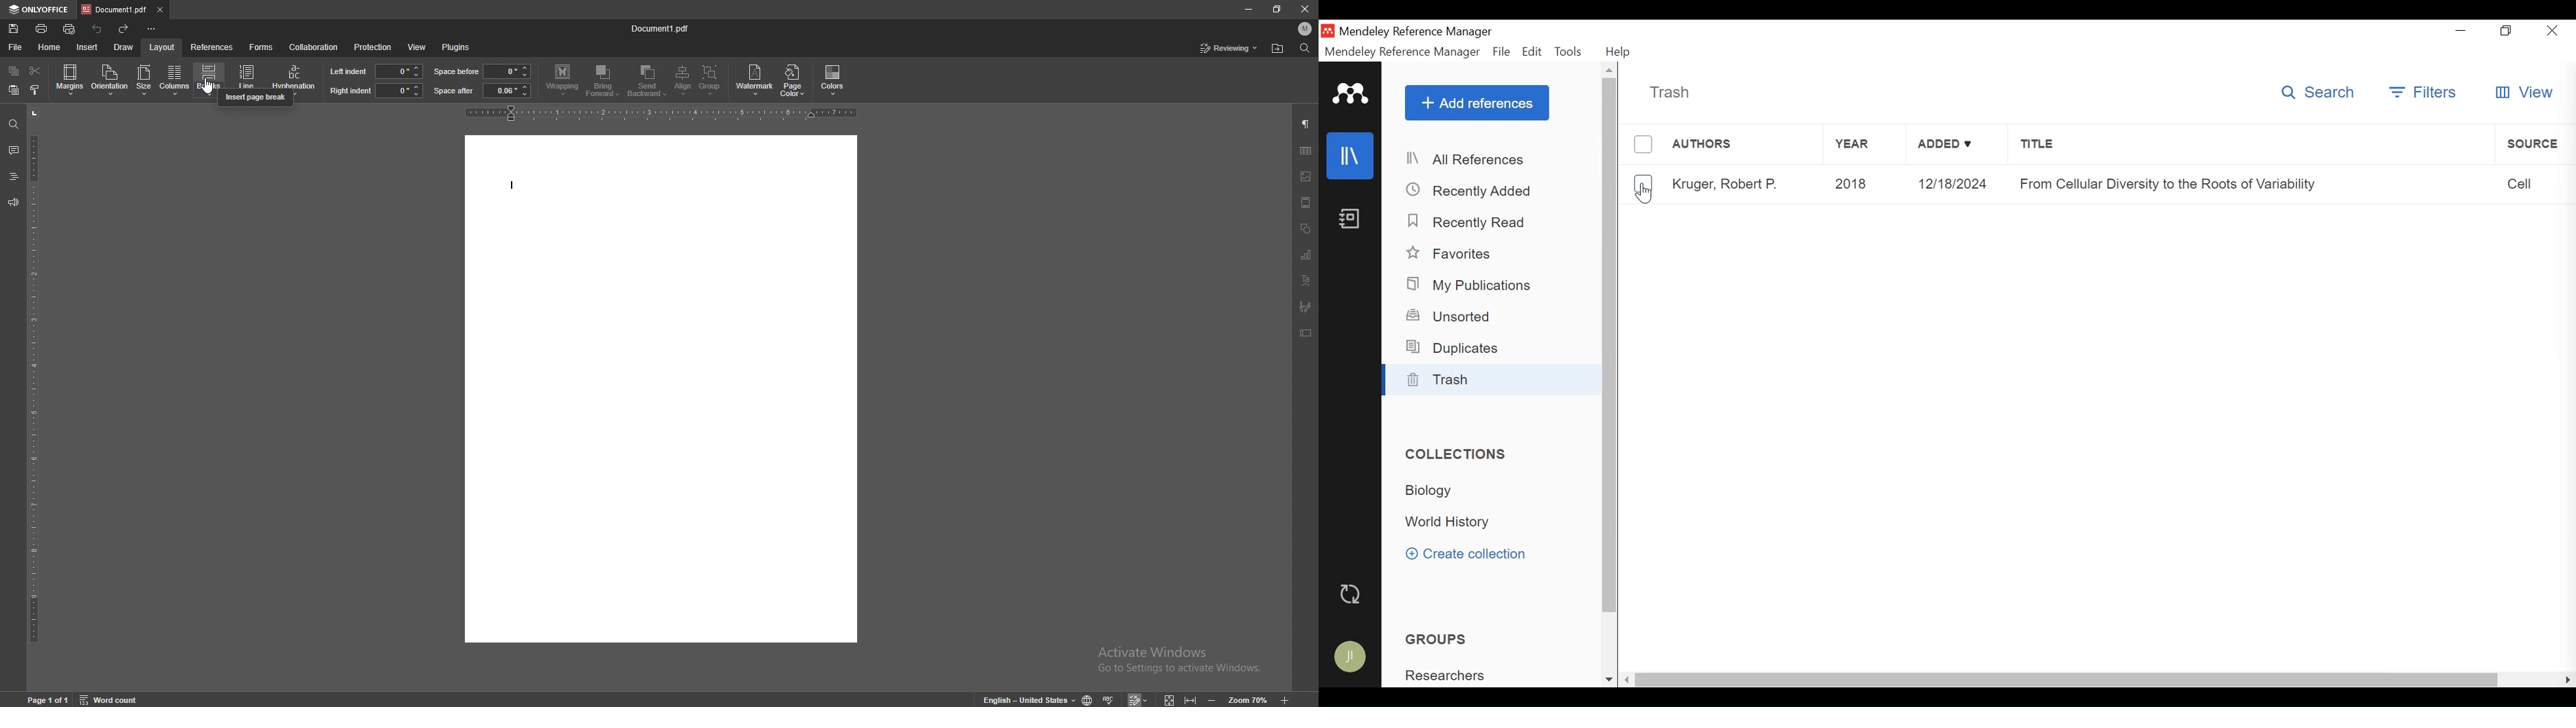  Describe the element at coordinates (1728, 184) in the screenshot. I see `Kruger, Robert P.` at that location.